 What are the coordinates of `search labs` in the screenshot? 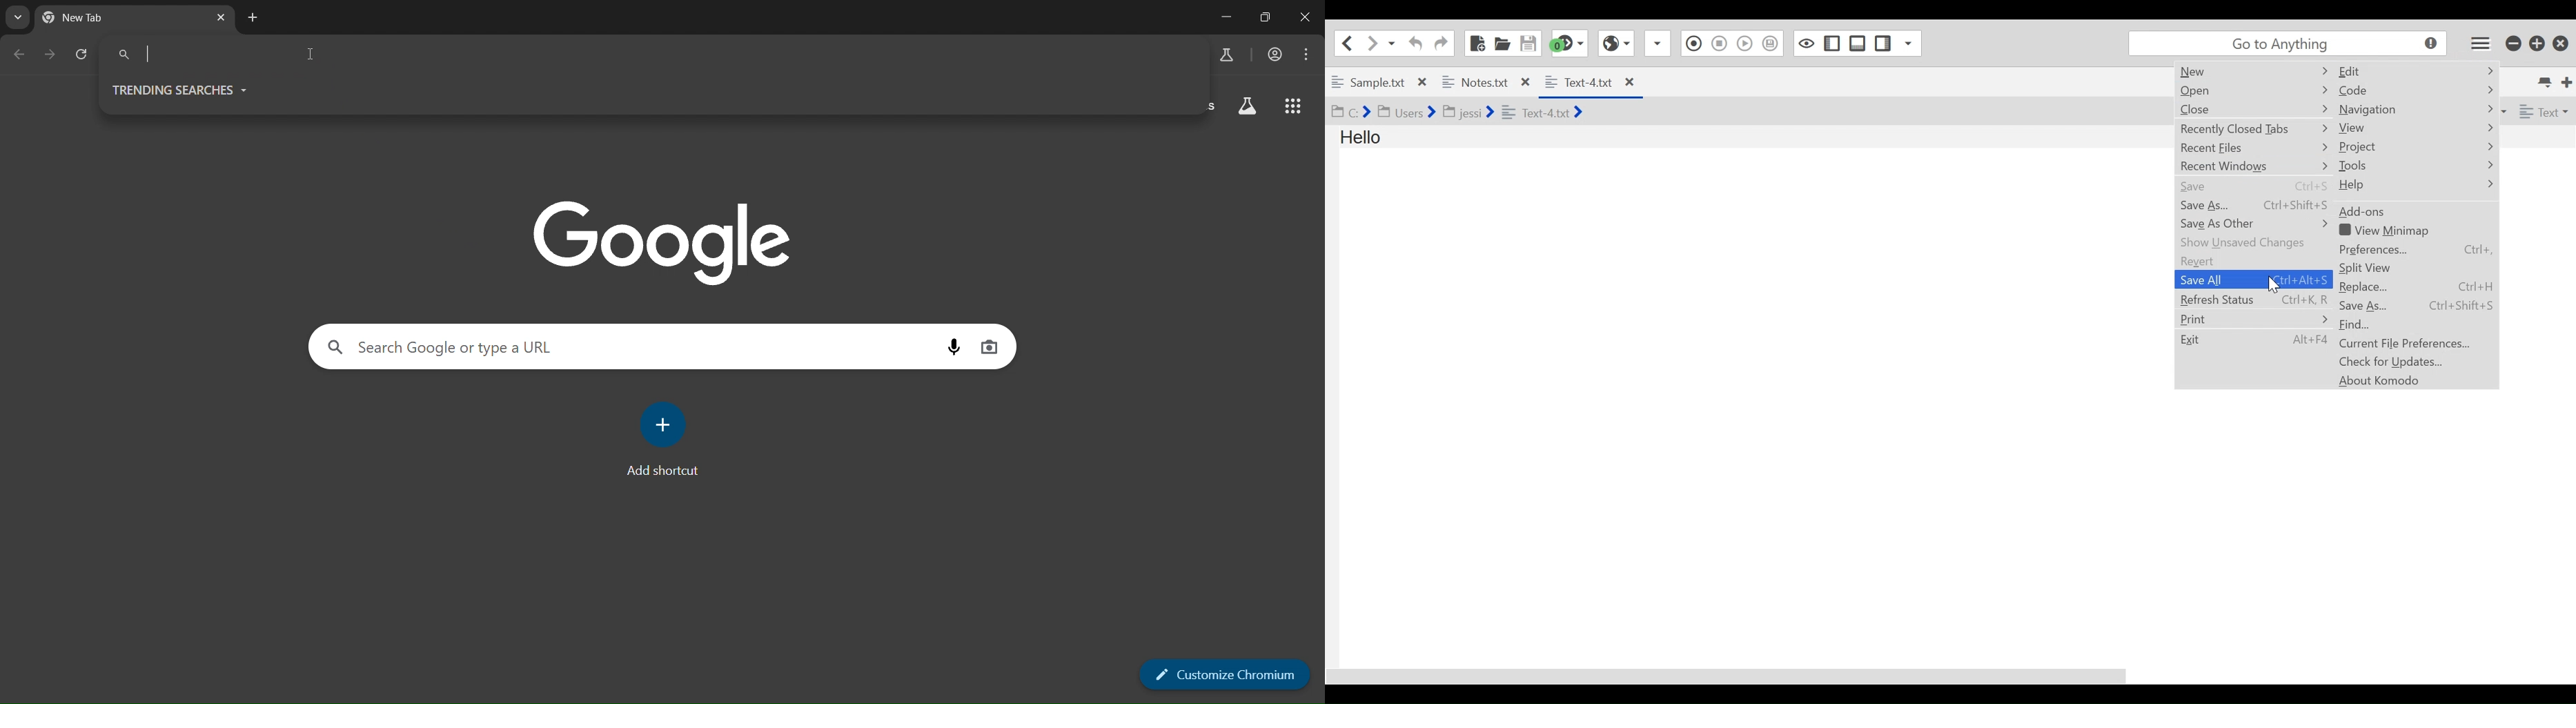 It's located at (1250, 106).